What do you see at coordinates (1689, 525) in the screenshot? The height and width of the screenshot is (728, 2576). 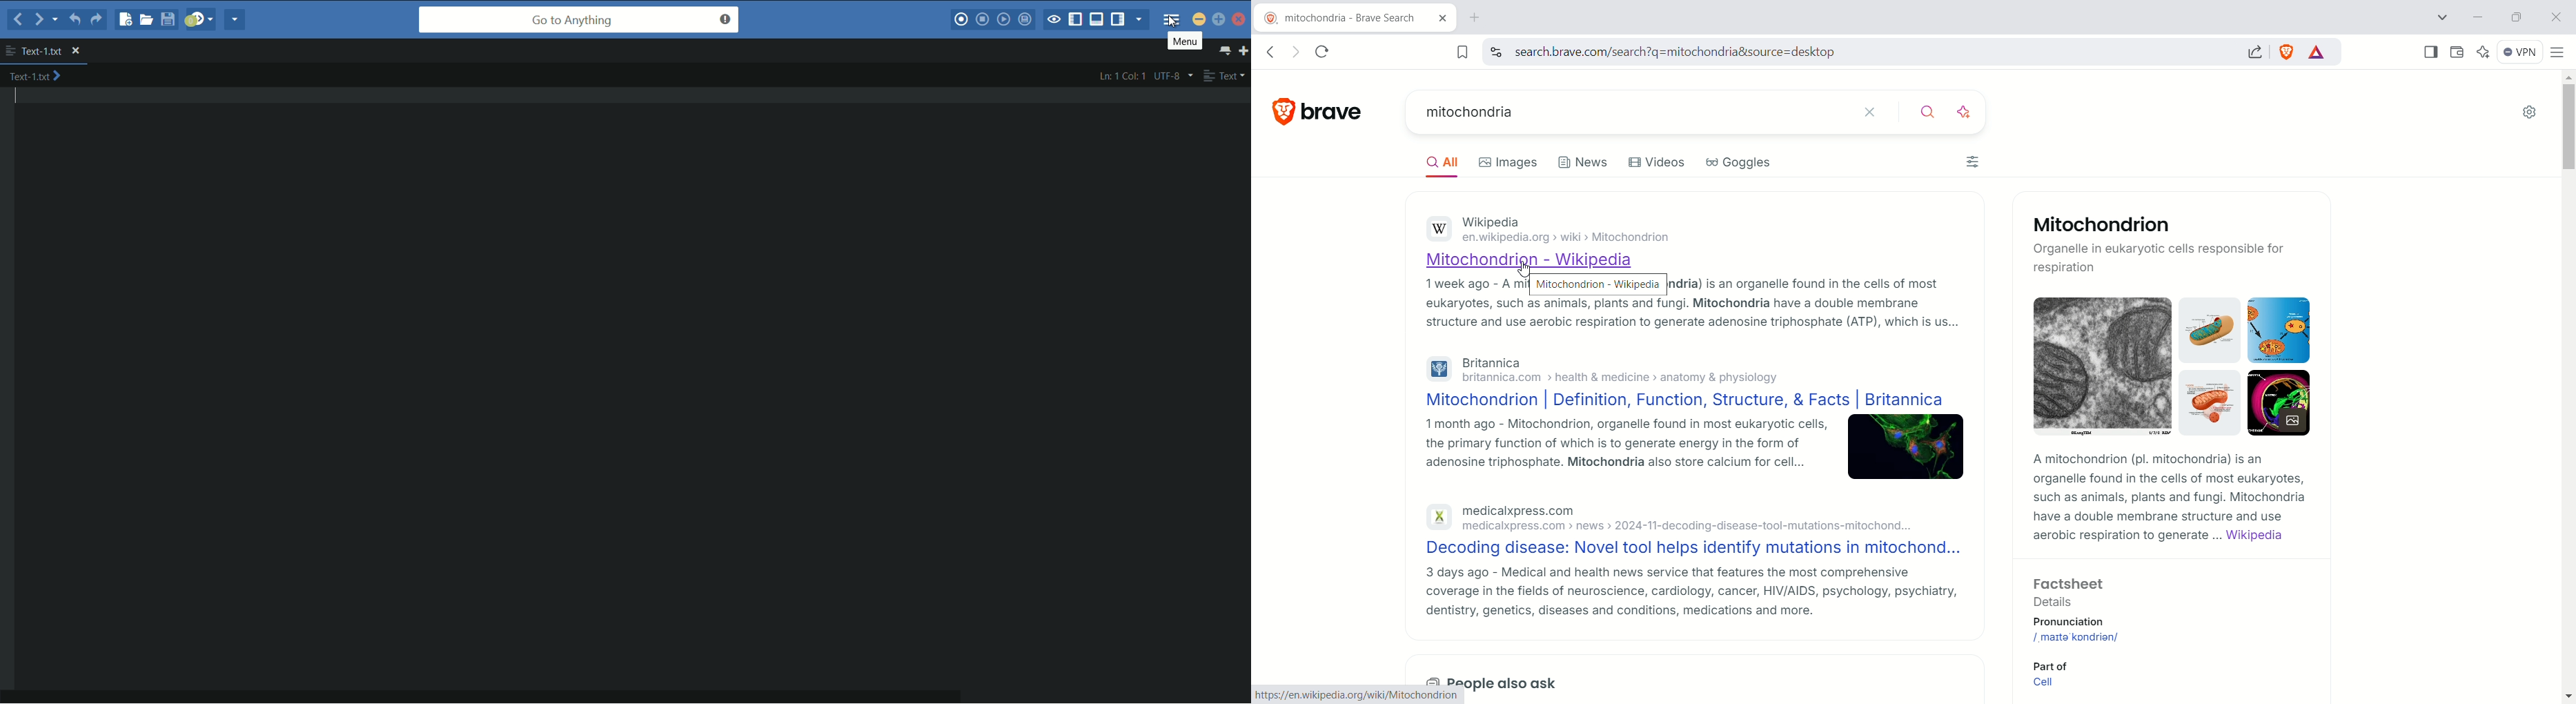 I see `medicalxpress.com > news >» 2024-11-decoding-disease-tool-mutations-mitochond...` at bounding box center [1689, 525].